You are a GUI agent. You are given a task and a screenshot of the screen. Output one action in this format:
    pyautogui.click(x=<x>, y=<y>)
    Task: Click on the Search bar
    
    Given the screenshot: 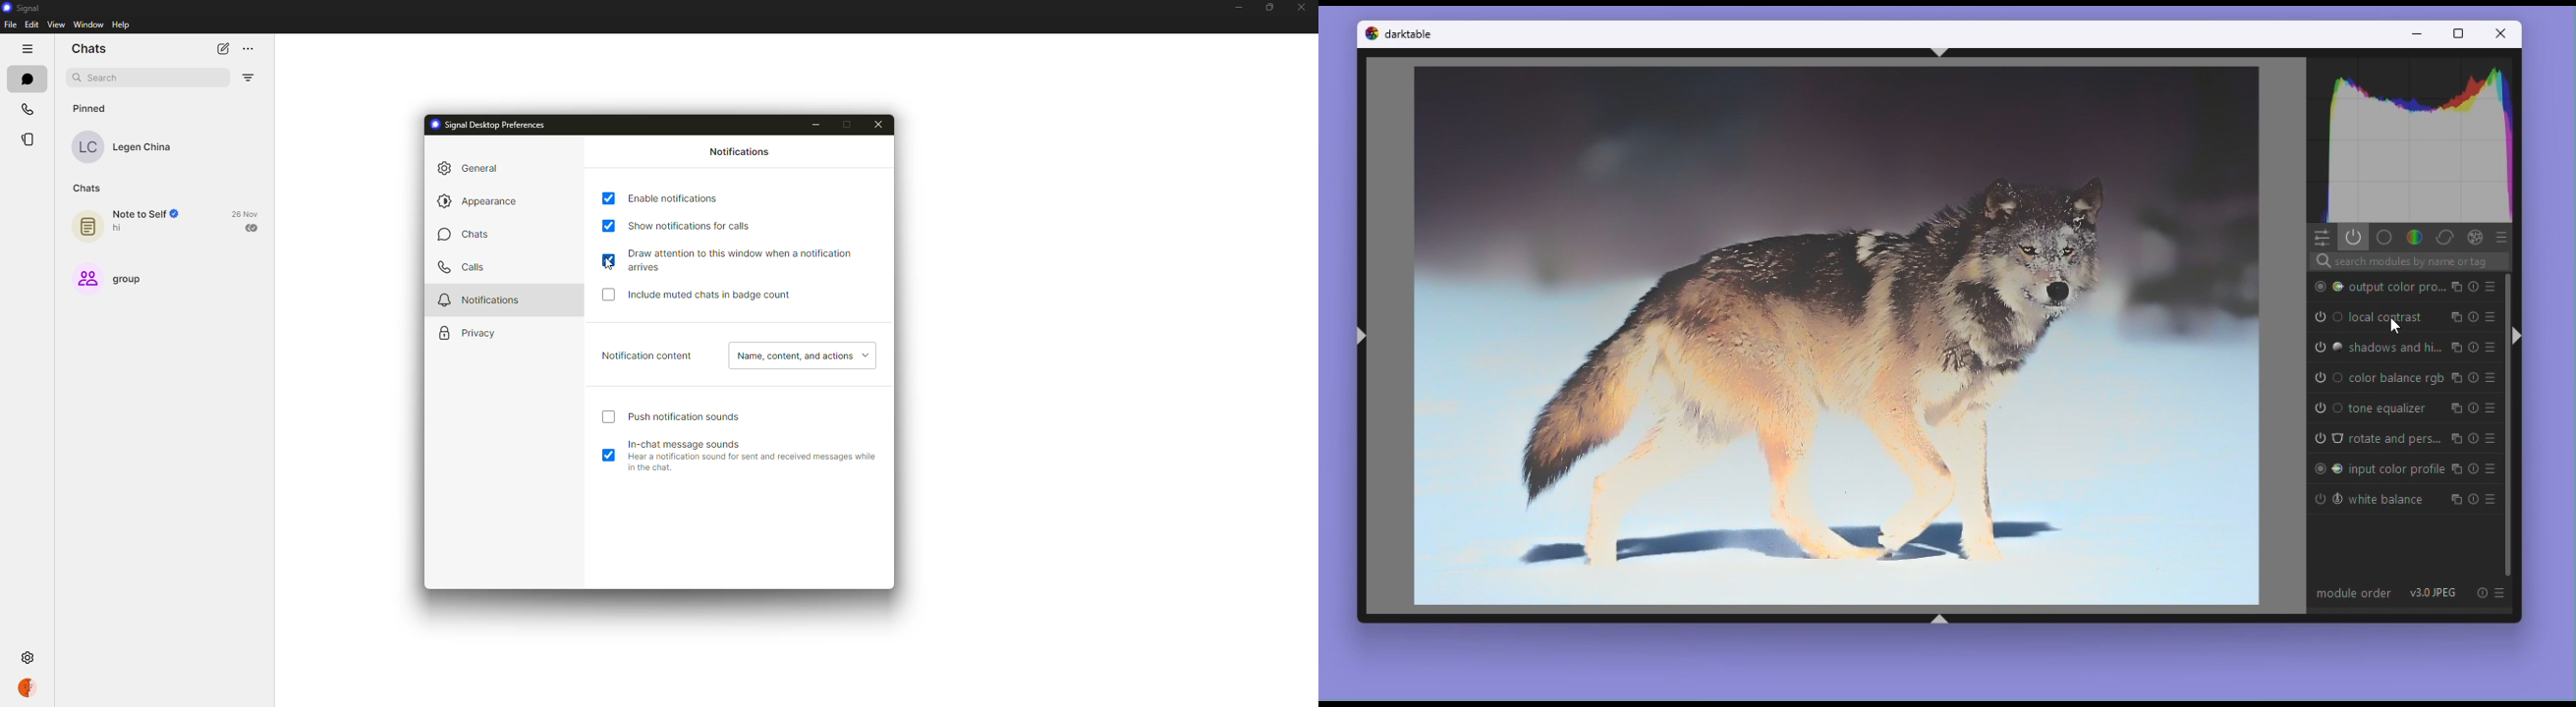 What is the action you would take?
    pyautogui.click(x=2410, y=260)
    